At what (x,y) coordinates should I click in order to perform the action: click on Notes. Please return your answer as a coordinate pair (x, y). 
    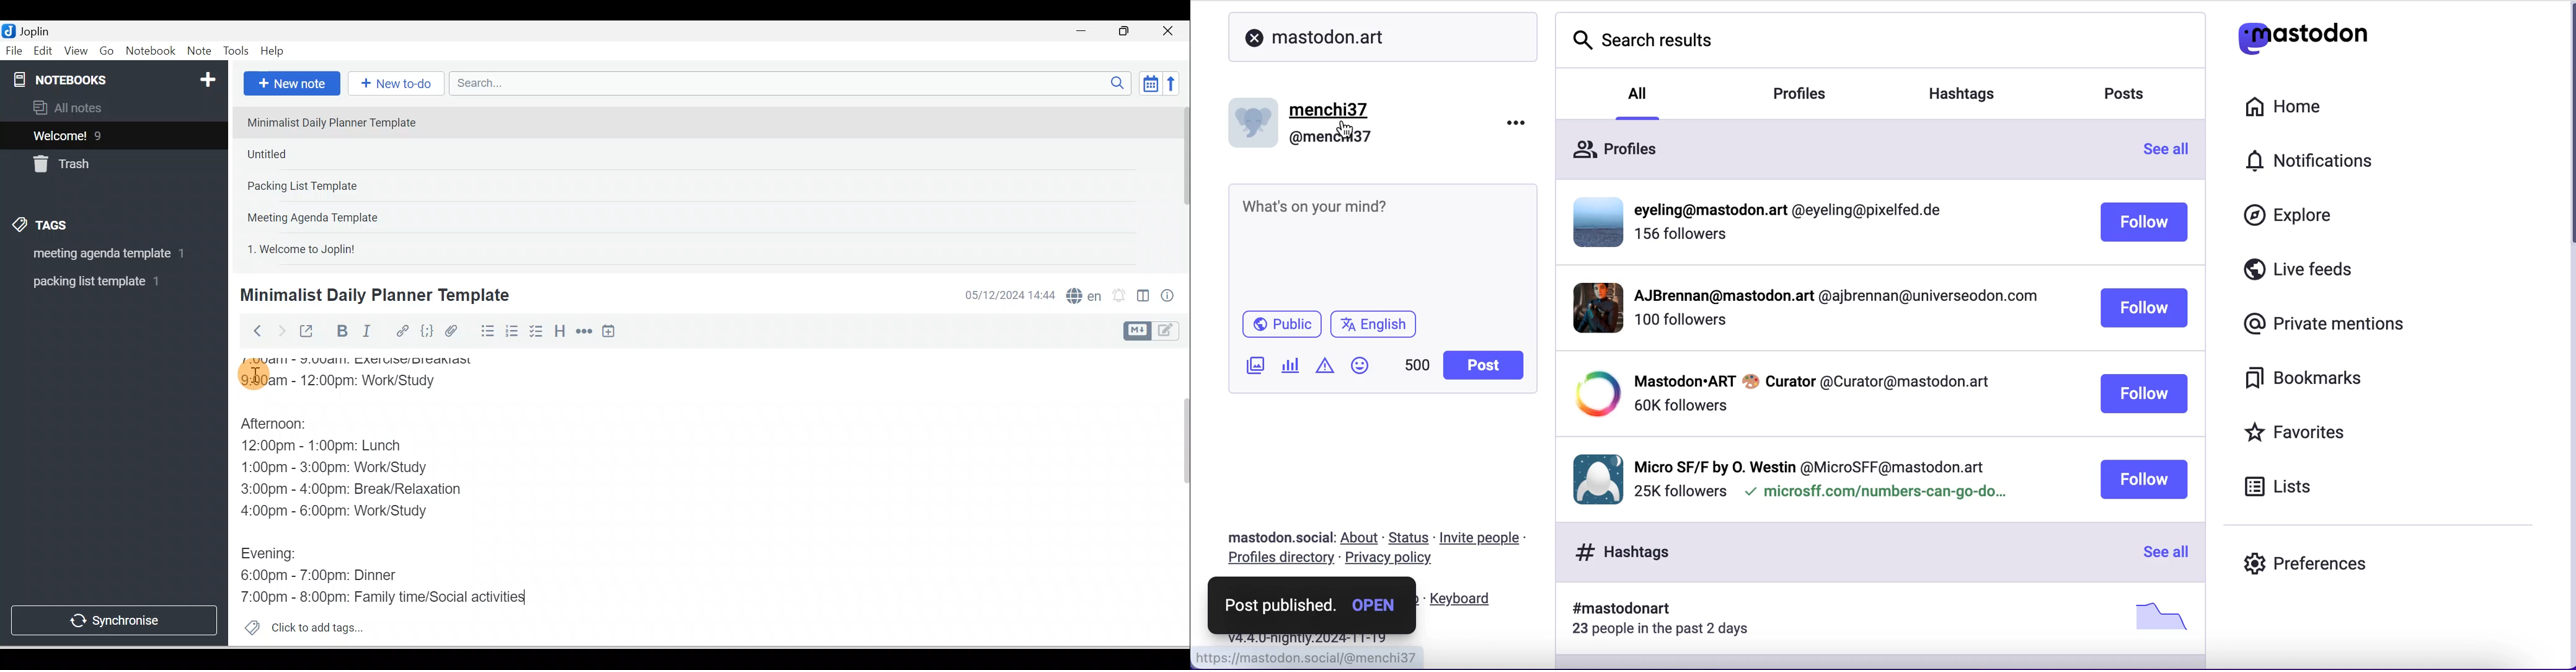
    Looking at the image, I should click on (105, 133).